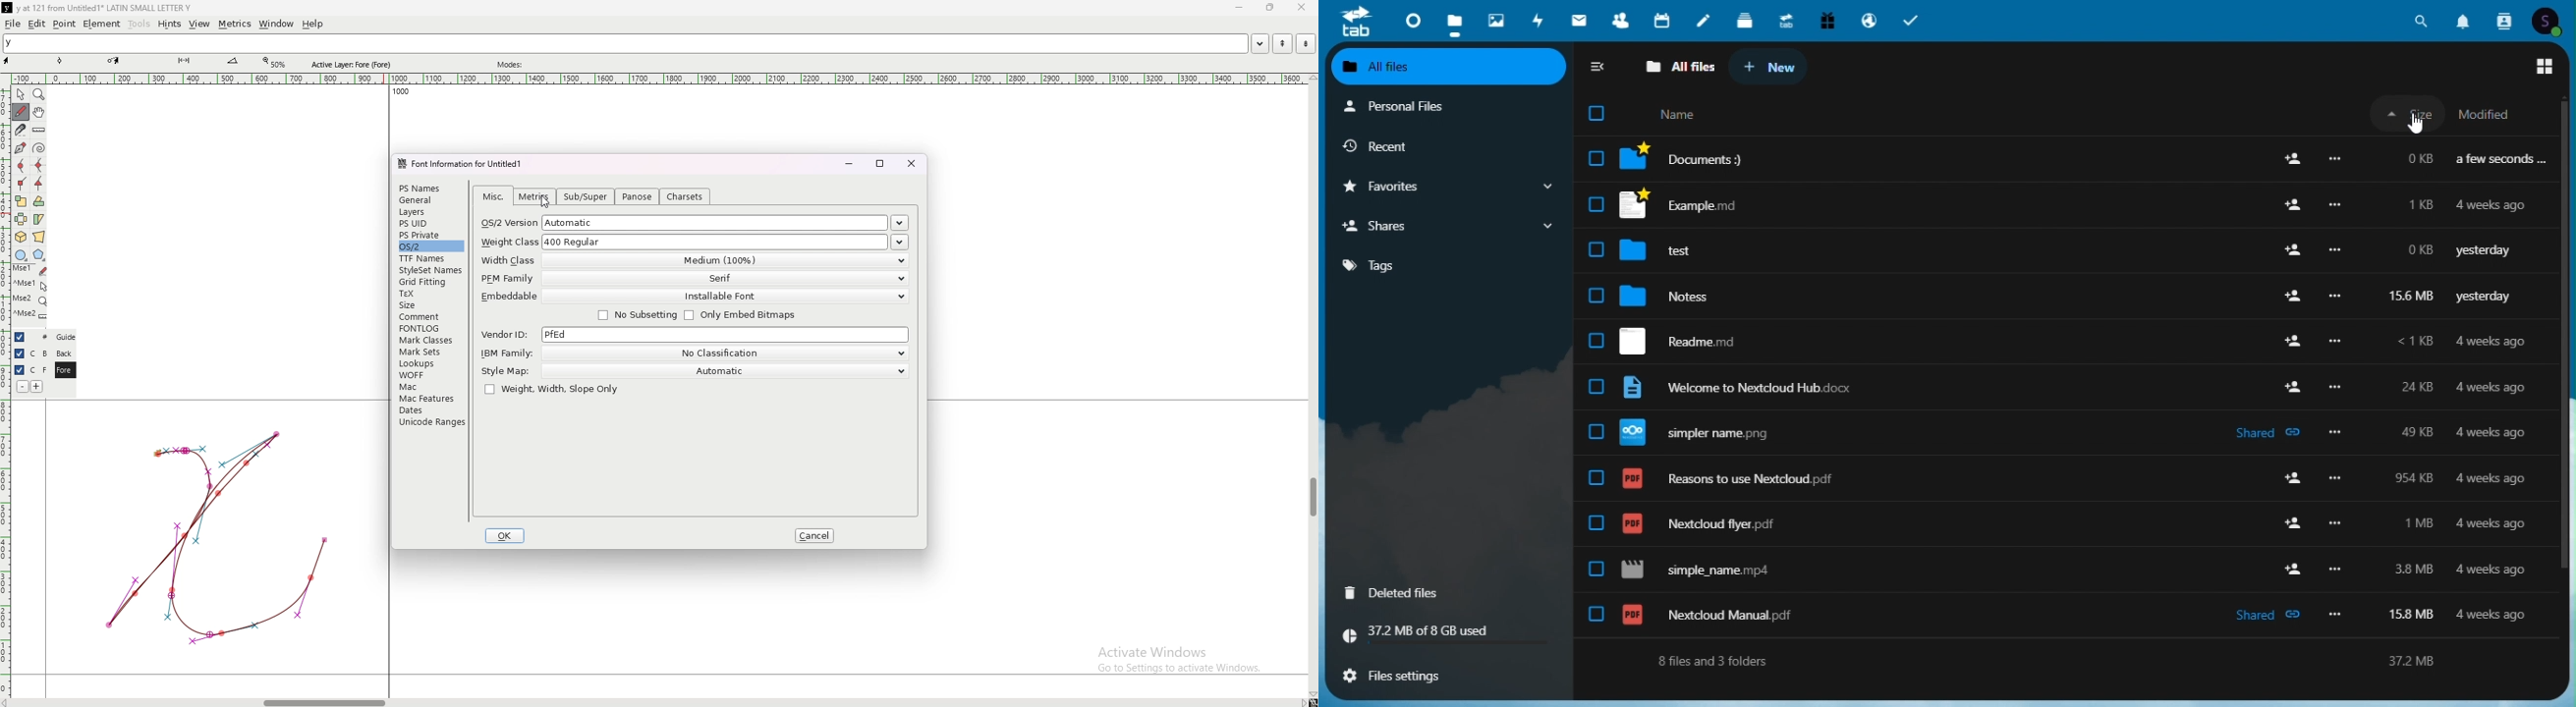 The width and height of the screenshot is (2576, 728). I want to click on remove layer, so click(22, 386).